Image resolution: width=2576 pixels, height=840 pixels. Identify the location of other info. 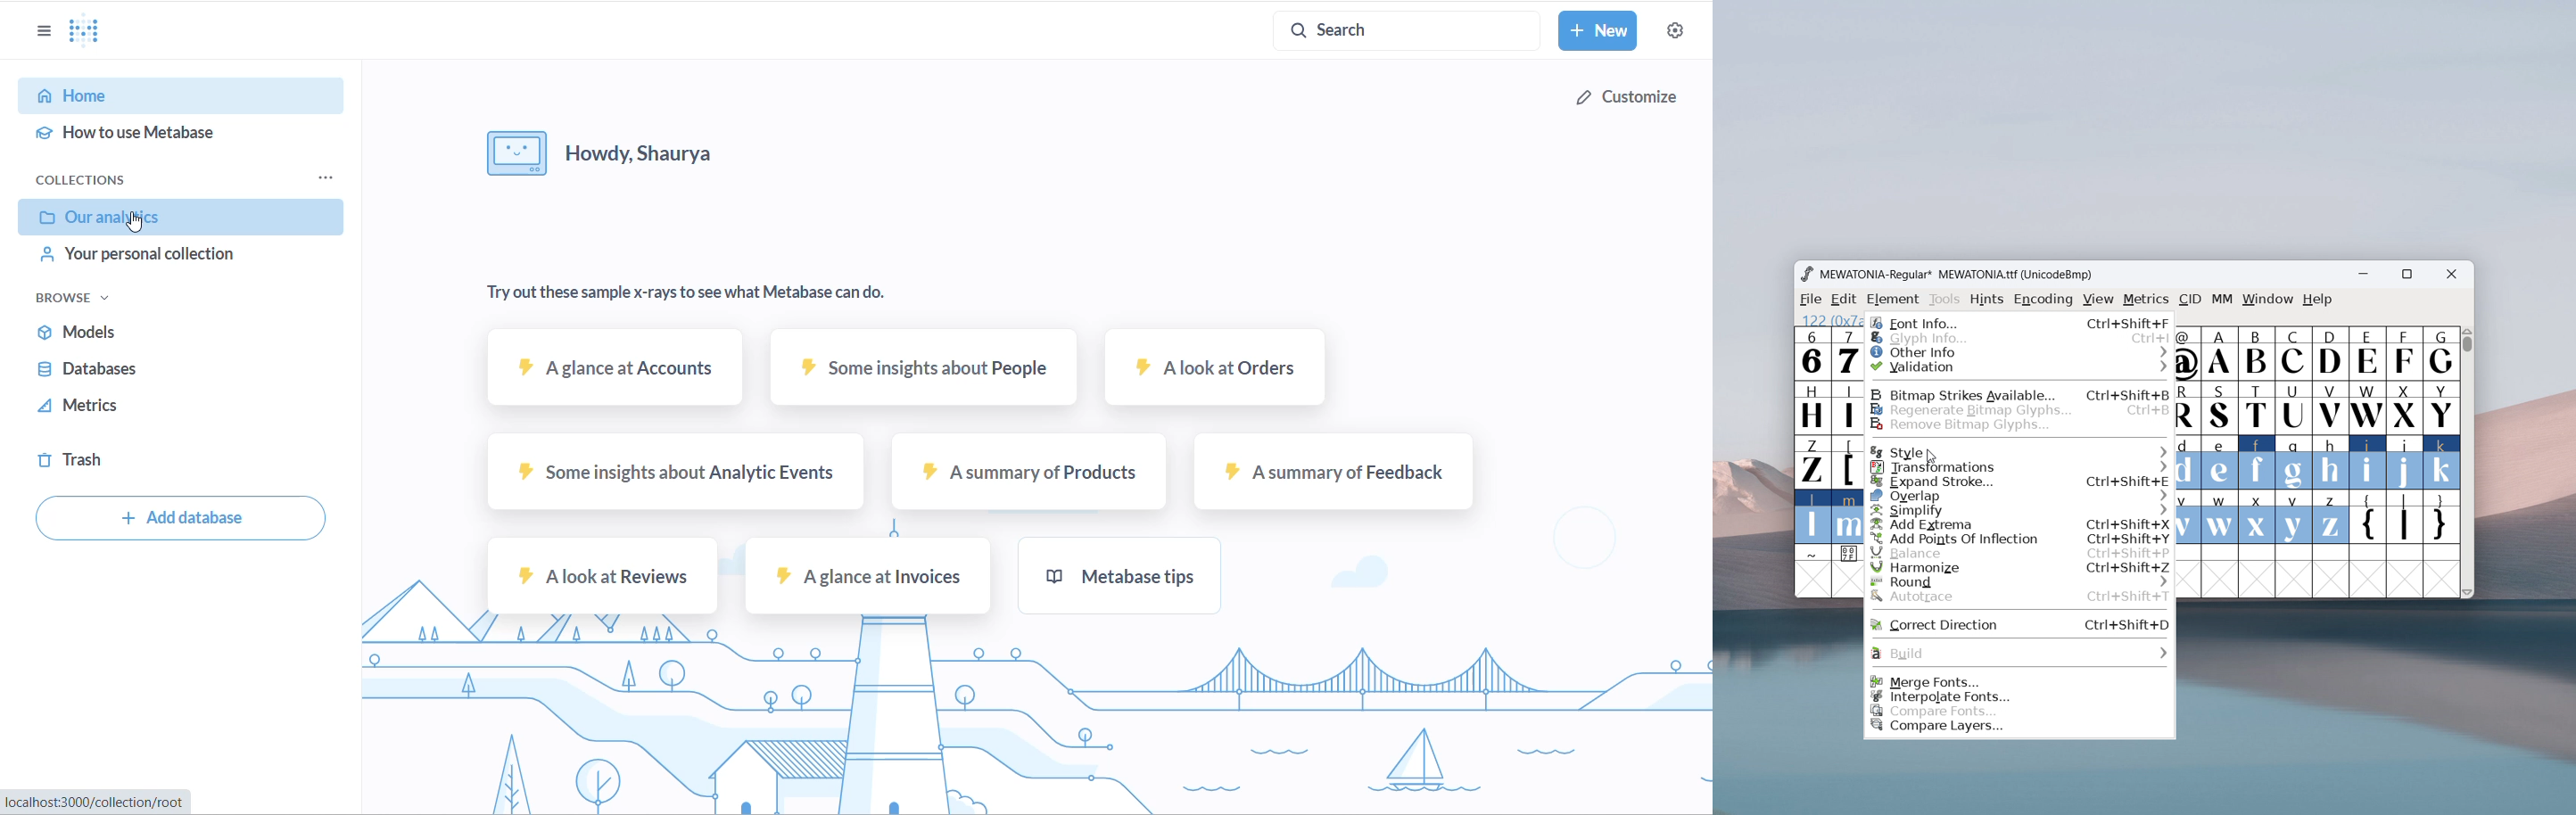
(2020, 352).